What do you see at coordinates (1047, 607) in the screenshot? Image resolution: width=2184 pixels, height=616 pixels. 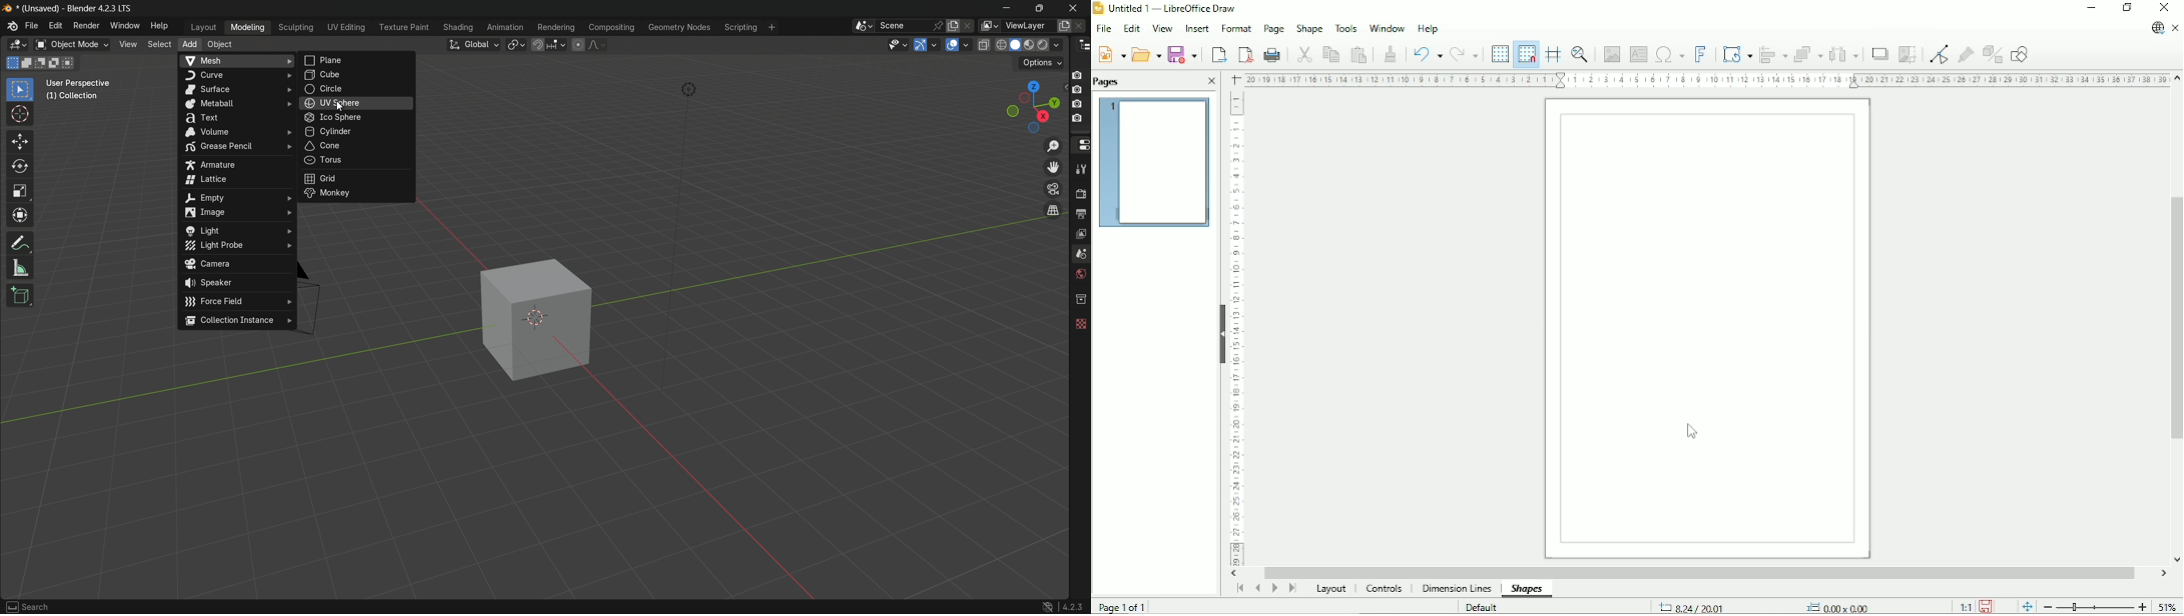 I see `logo` at bounding box center [1047, 607].